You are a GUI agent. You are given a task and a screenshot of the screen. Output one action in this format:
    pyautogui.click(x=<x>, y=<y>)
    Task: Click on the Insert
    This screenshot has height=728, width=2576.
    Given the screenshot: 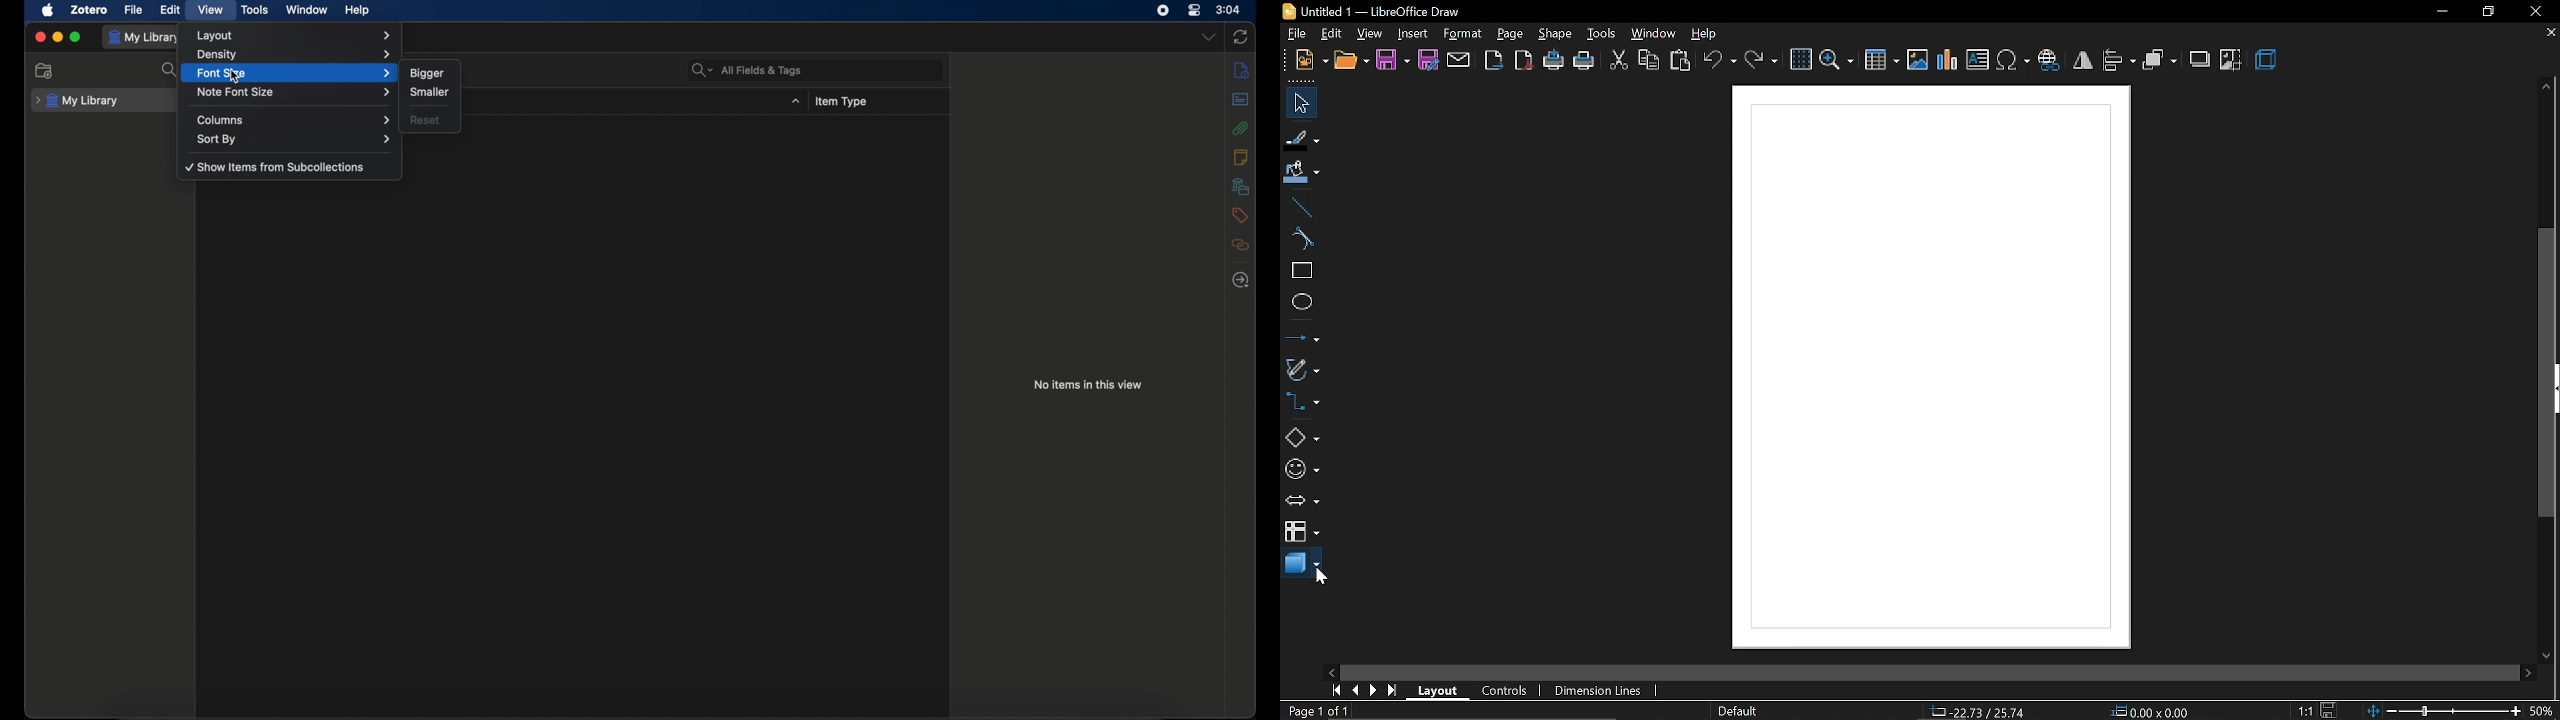 What is the action you would take?
    pyautogui.click(x=1413, y=34)
    